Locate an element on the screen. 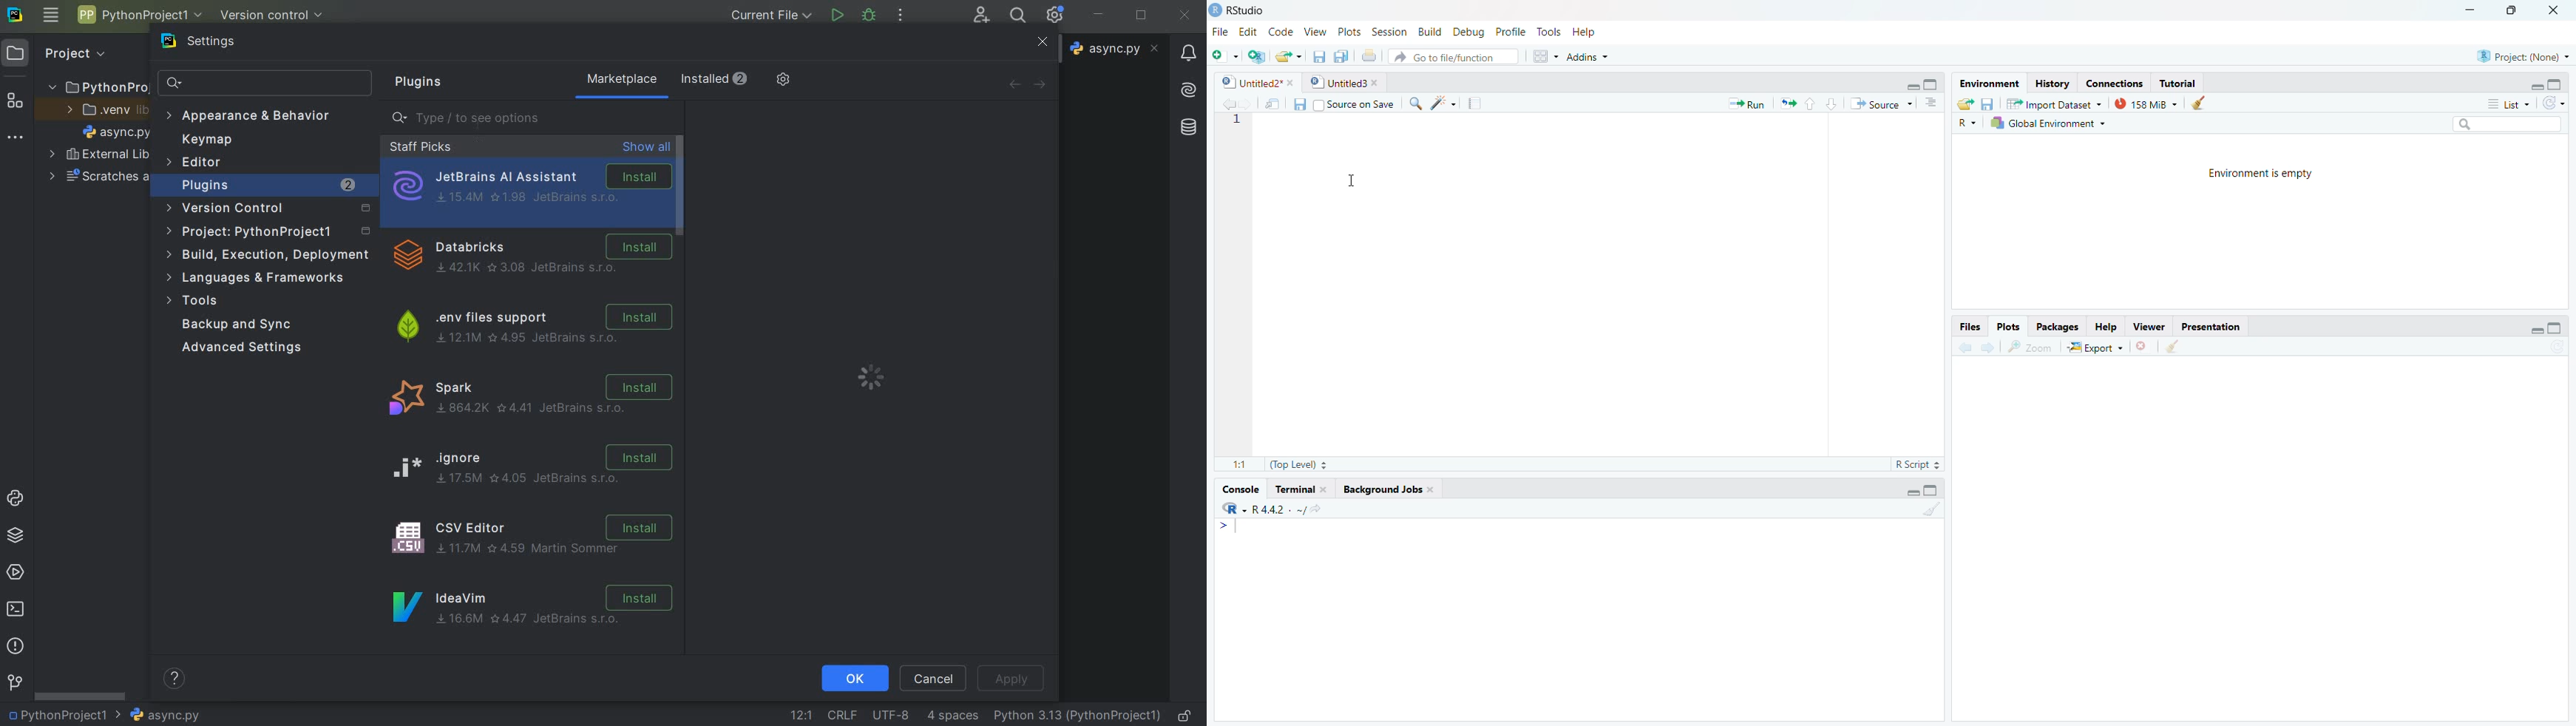  file name is located at coordinates (1114, 49).